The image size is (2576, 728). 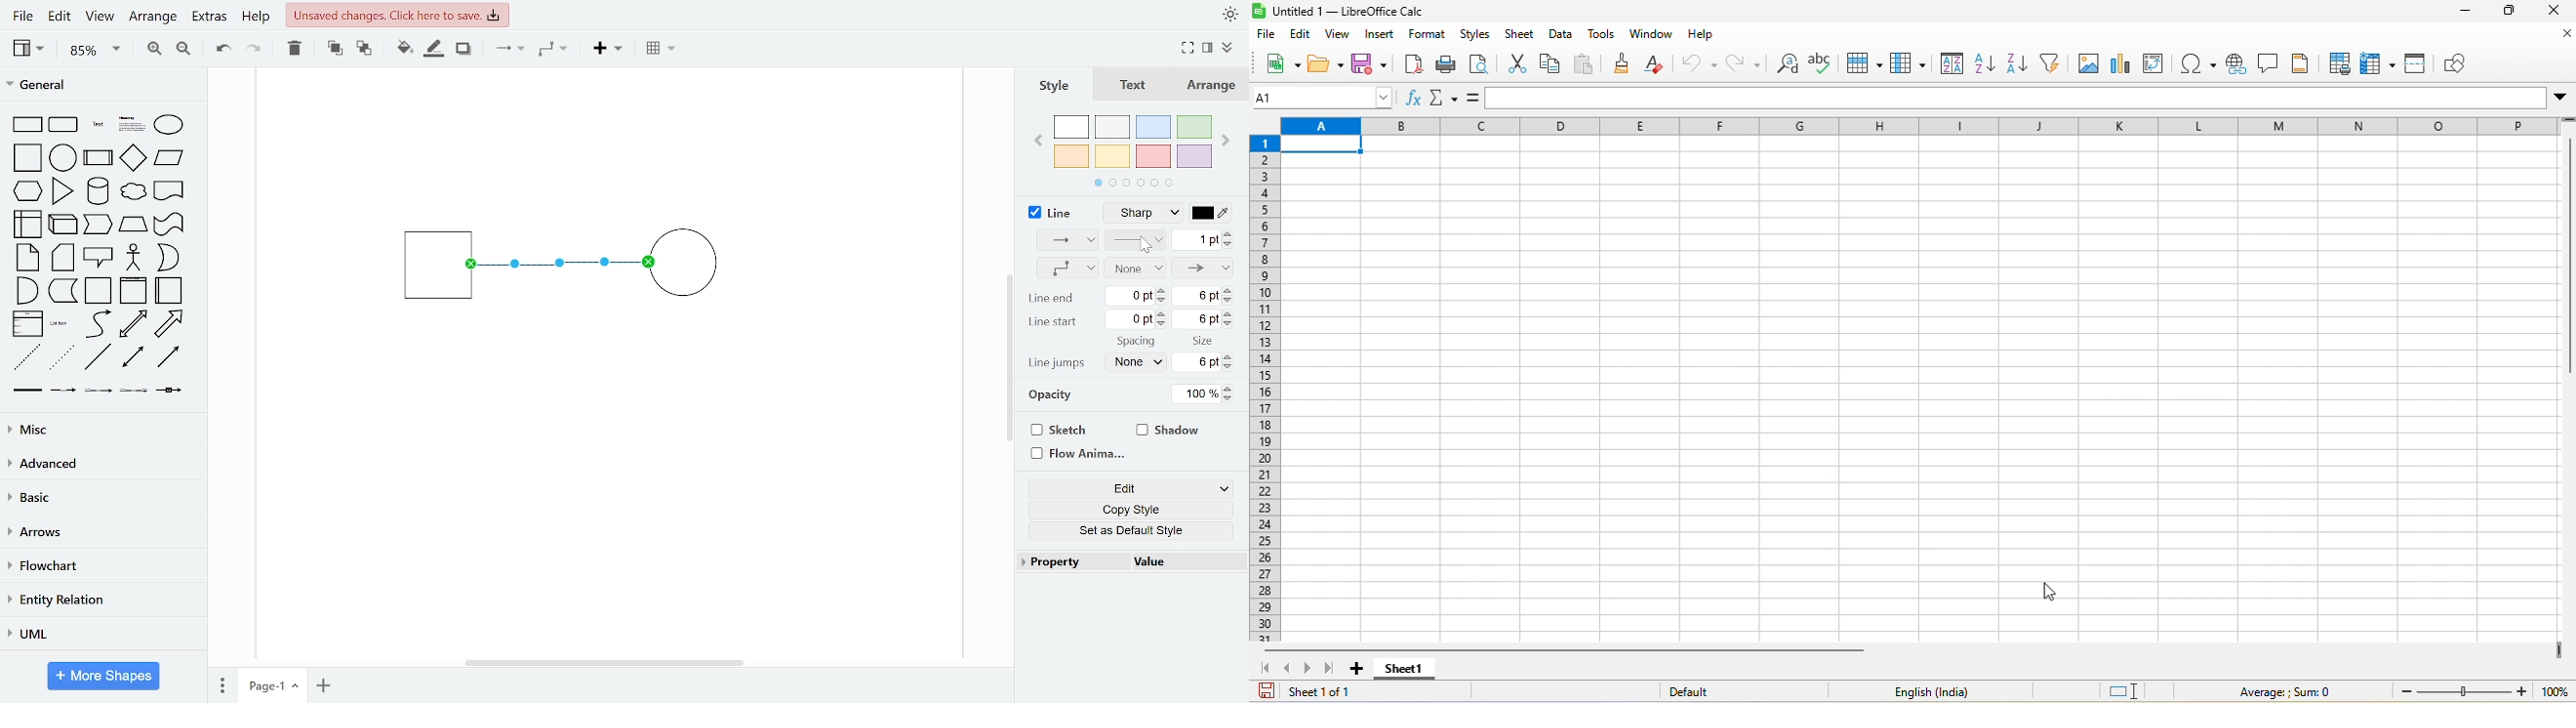 I want to click on column, so click(x=1911, y=63).